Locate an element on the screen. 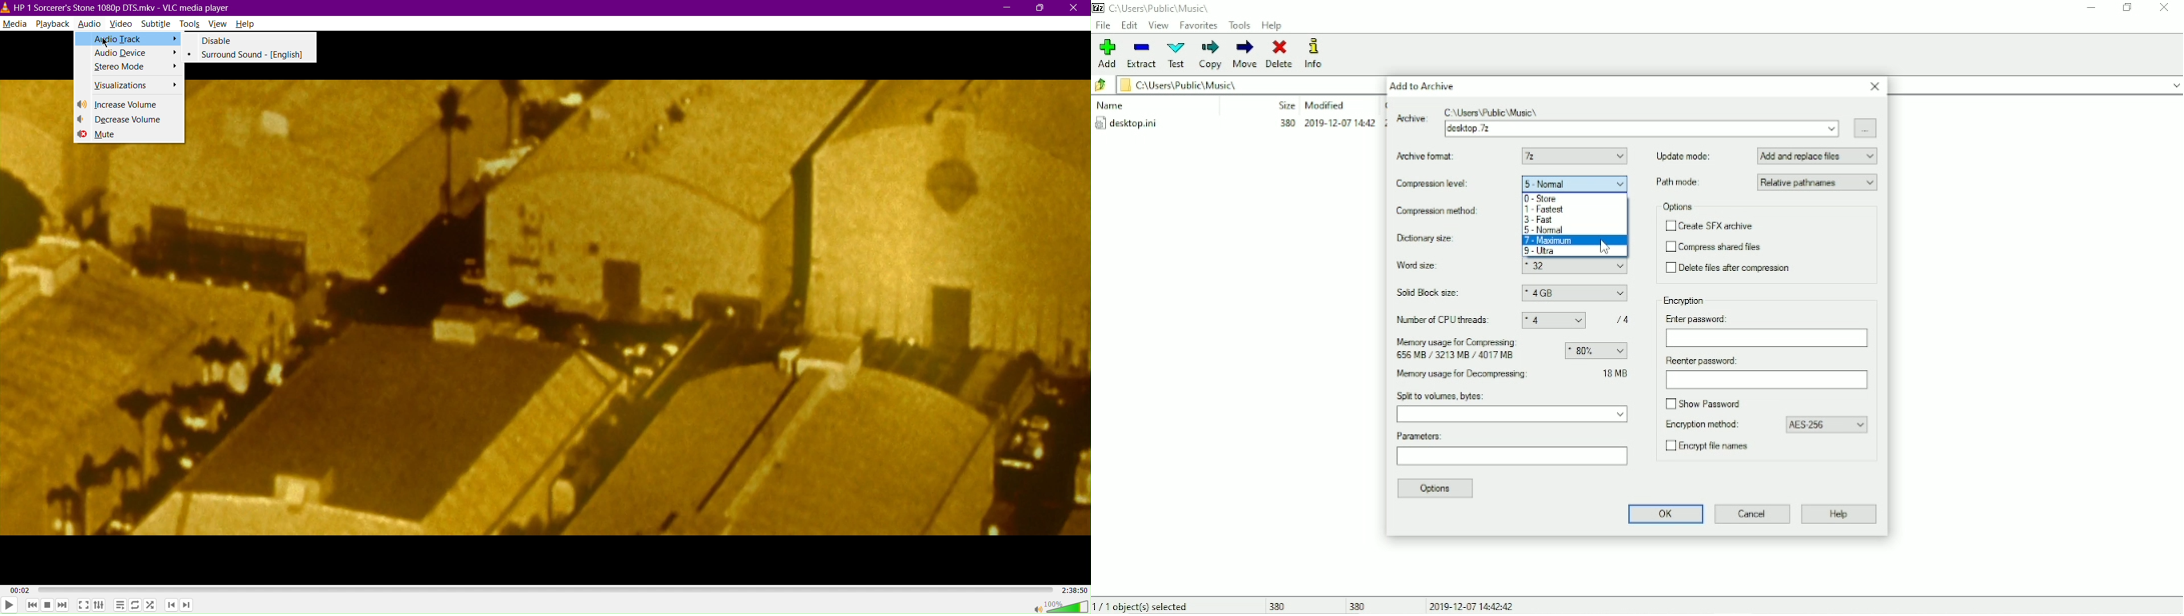 The width and height of the screenshot is (2184, 616). Audio is located at coordinates (89, 24).